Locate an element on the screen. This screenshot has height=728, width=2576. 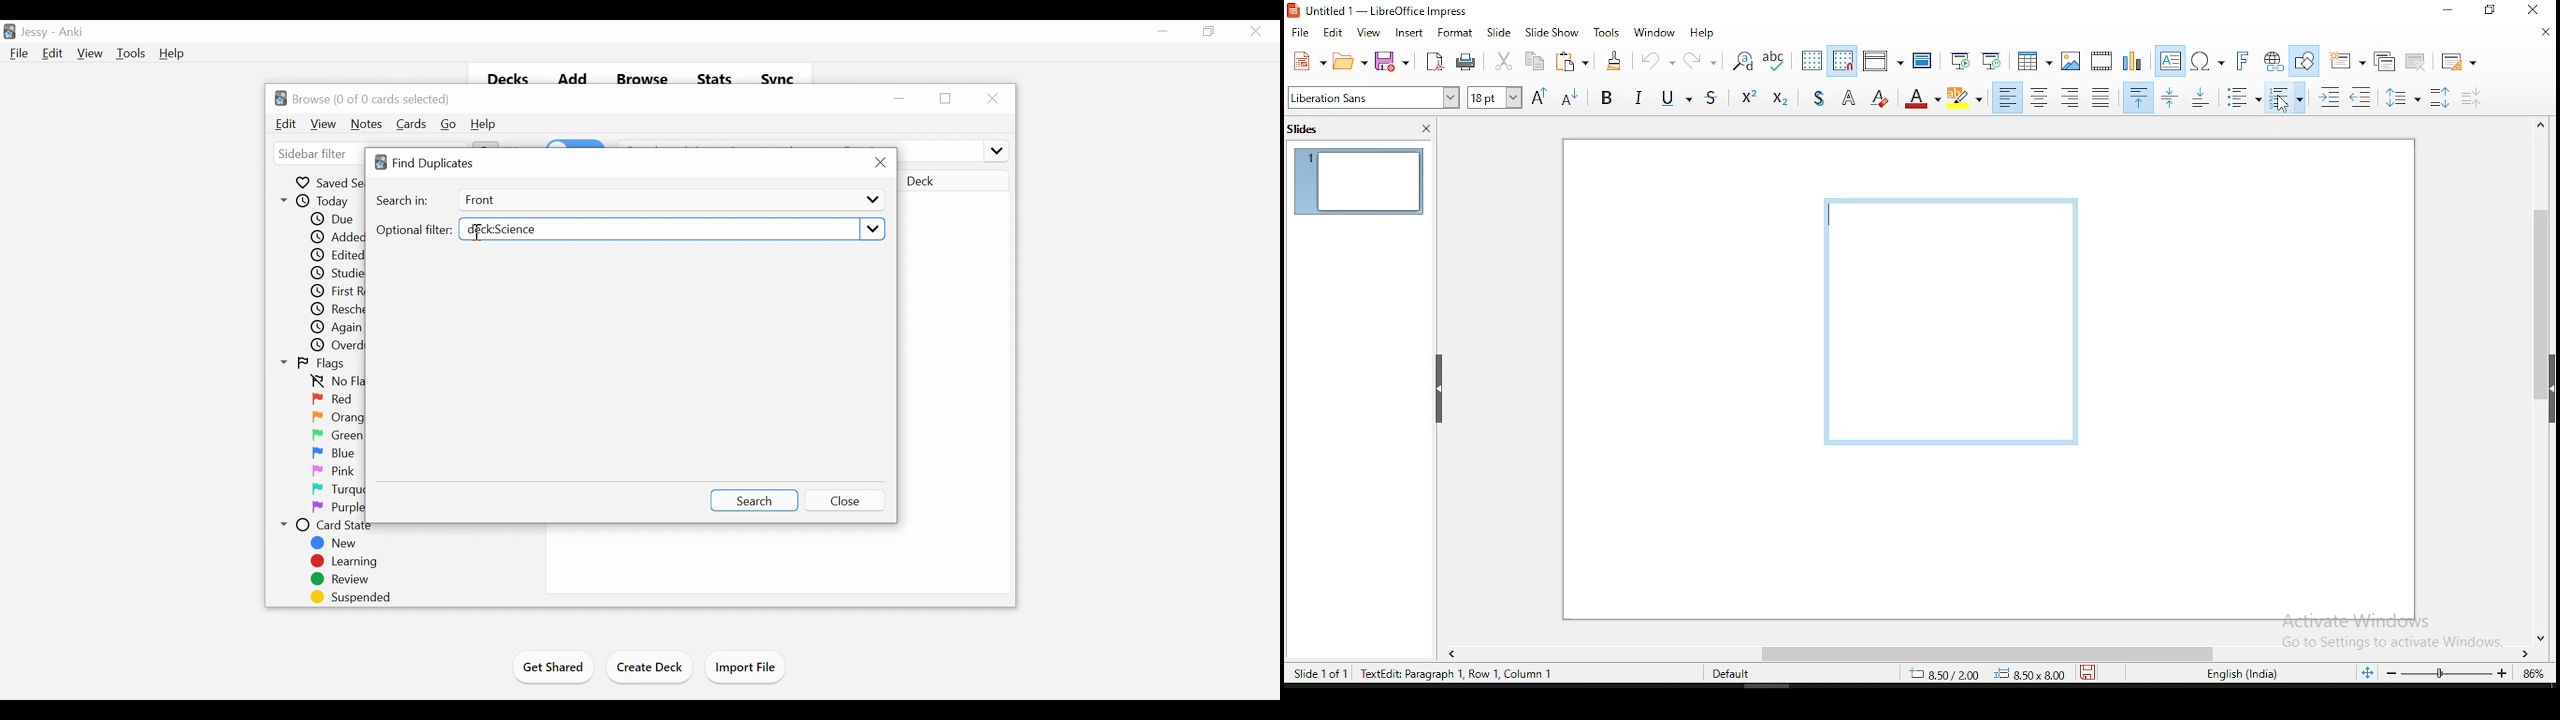
help is located at coordinates (1704, 30).